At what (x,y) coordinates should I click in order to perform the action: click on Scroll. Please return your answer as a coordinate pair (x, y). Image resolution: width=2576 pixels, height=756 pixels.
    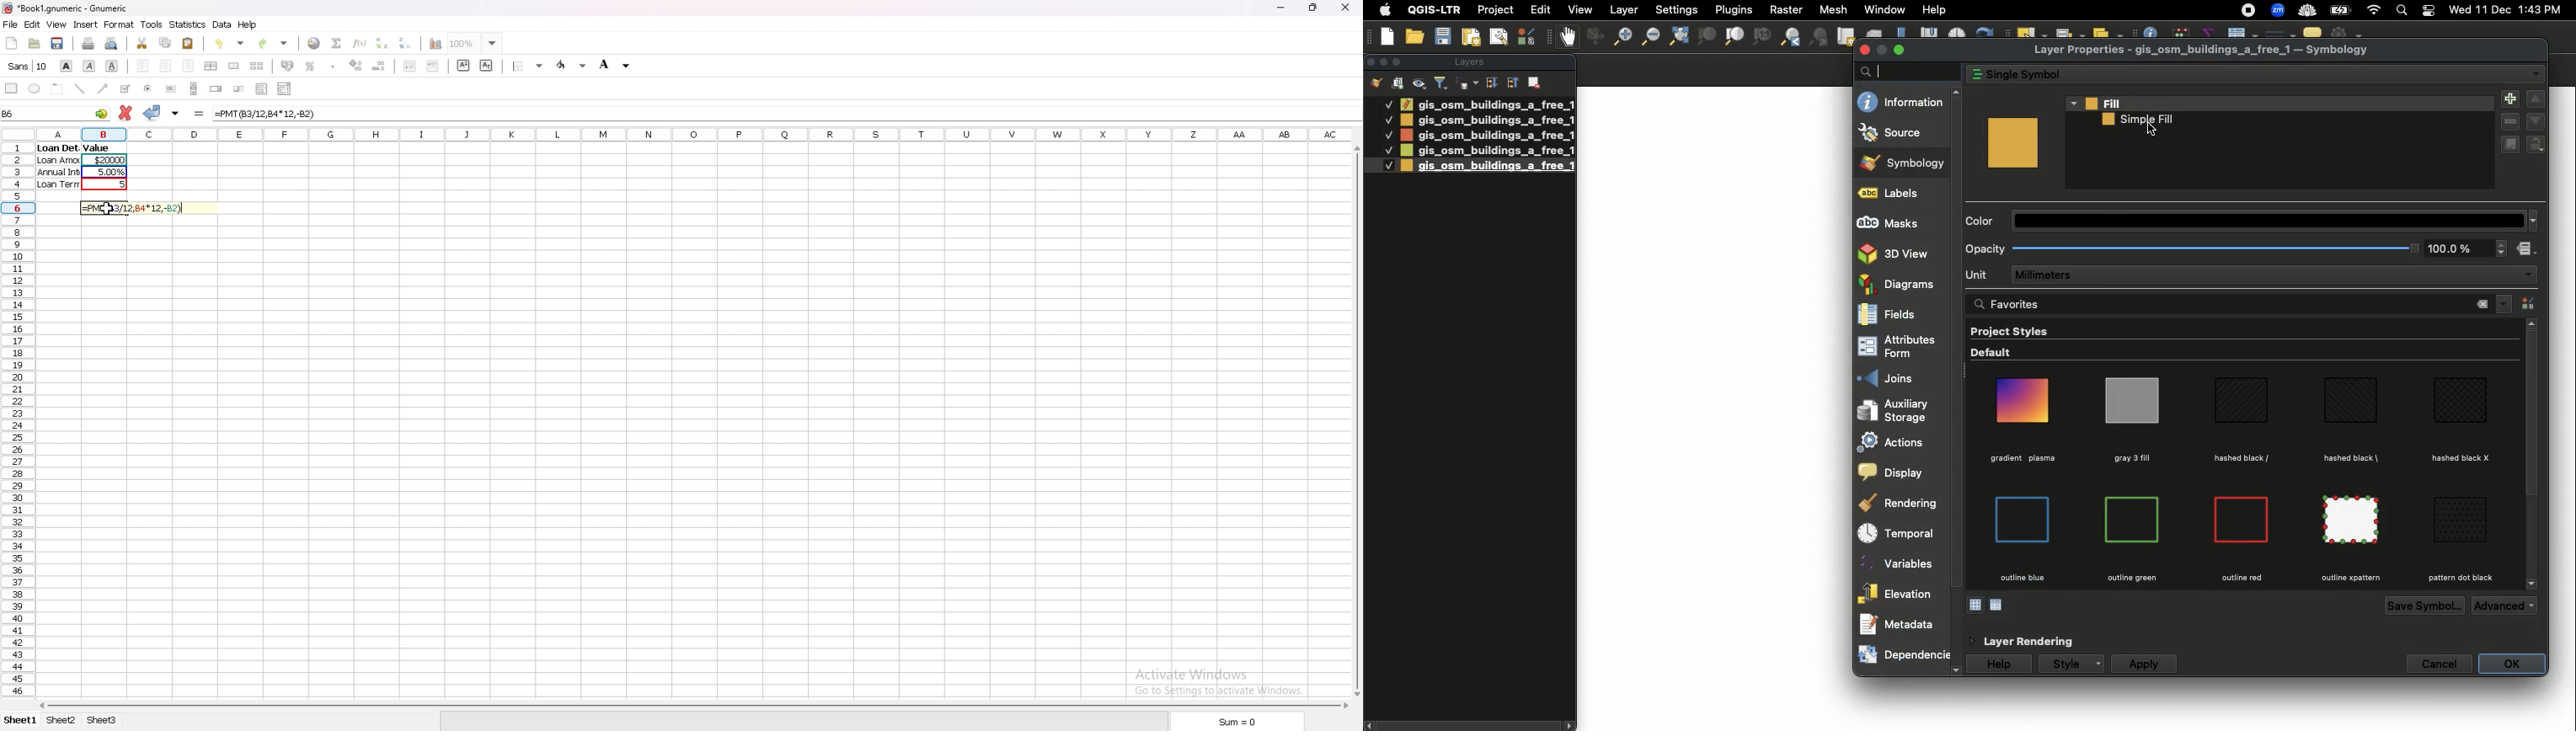
    Looking at the image, I should click on (2532, 456).